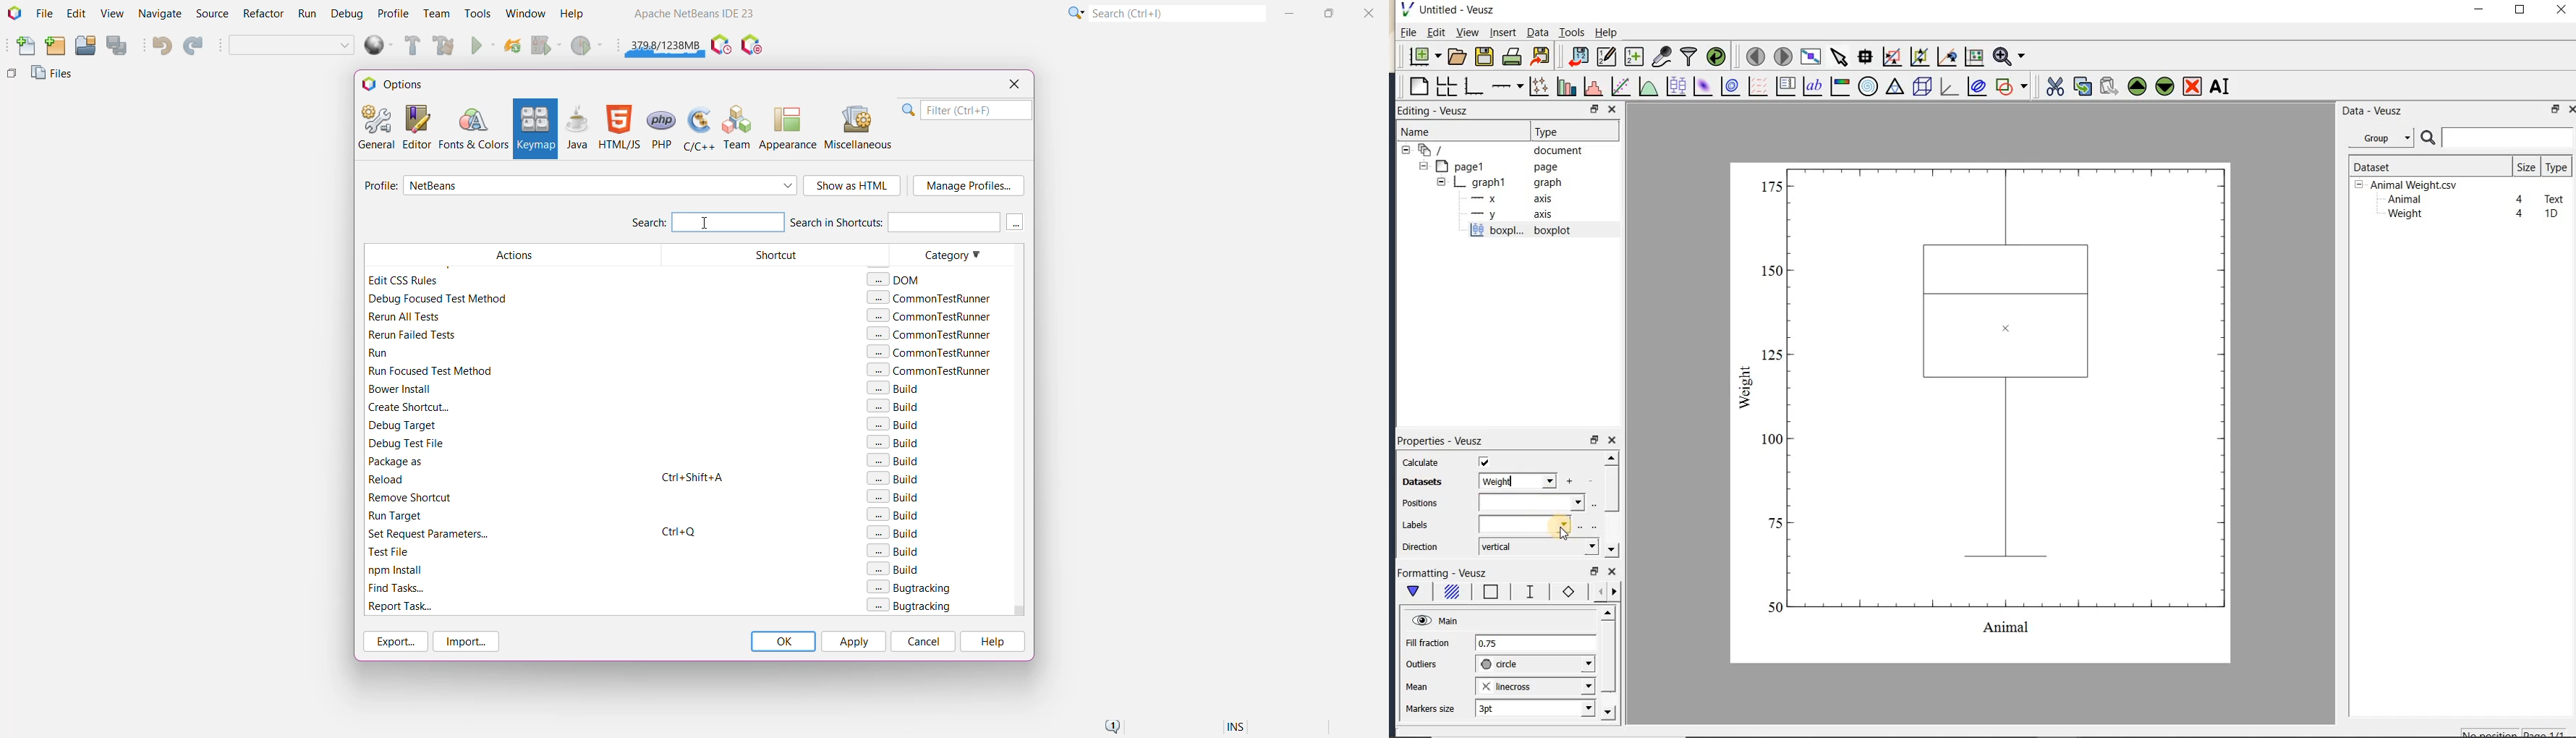 The height and width of the screenshot is (756, 2576). What do you see at coordinates (1445, 86) in the screenshot?
I see `arrange graphs in a grid` at bounding box center [1445, 86].